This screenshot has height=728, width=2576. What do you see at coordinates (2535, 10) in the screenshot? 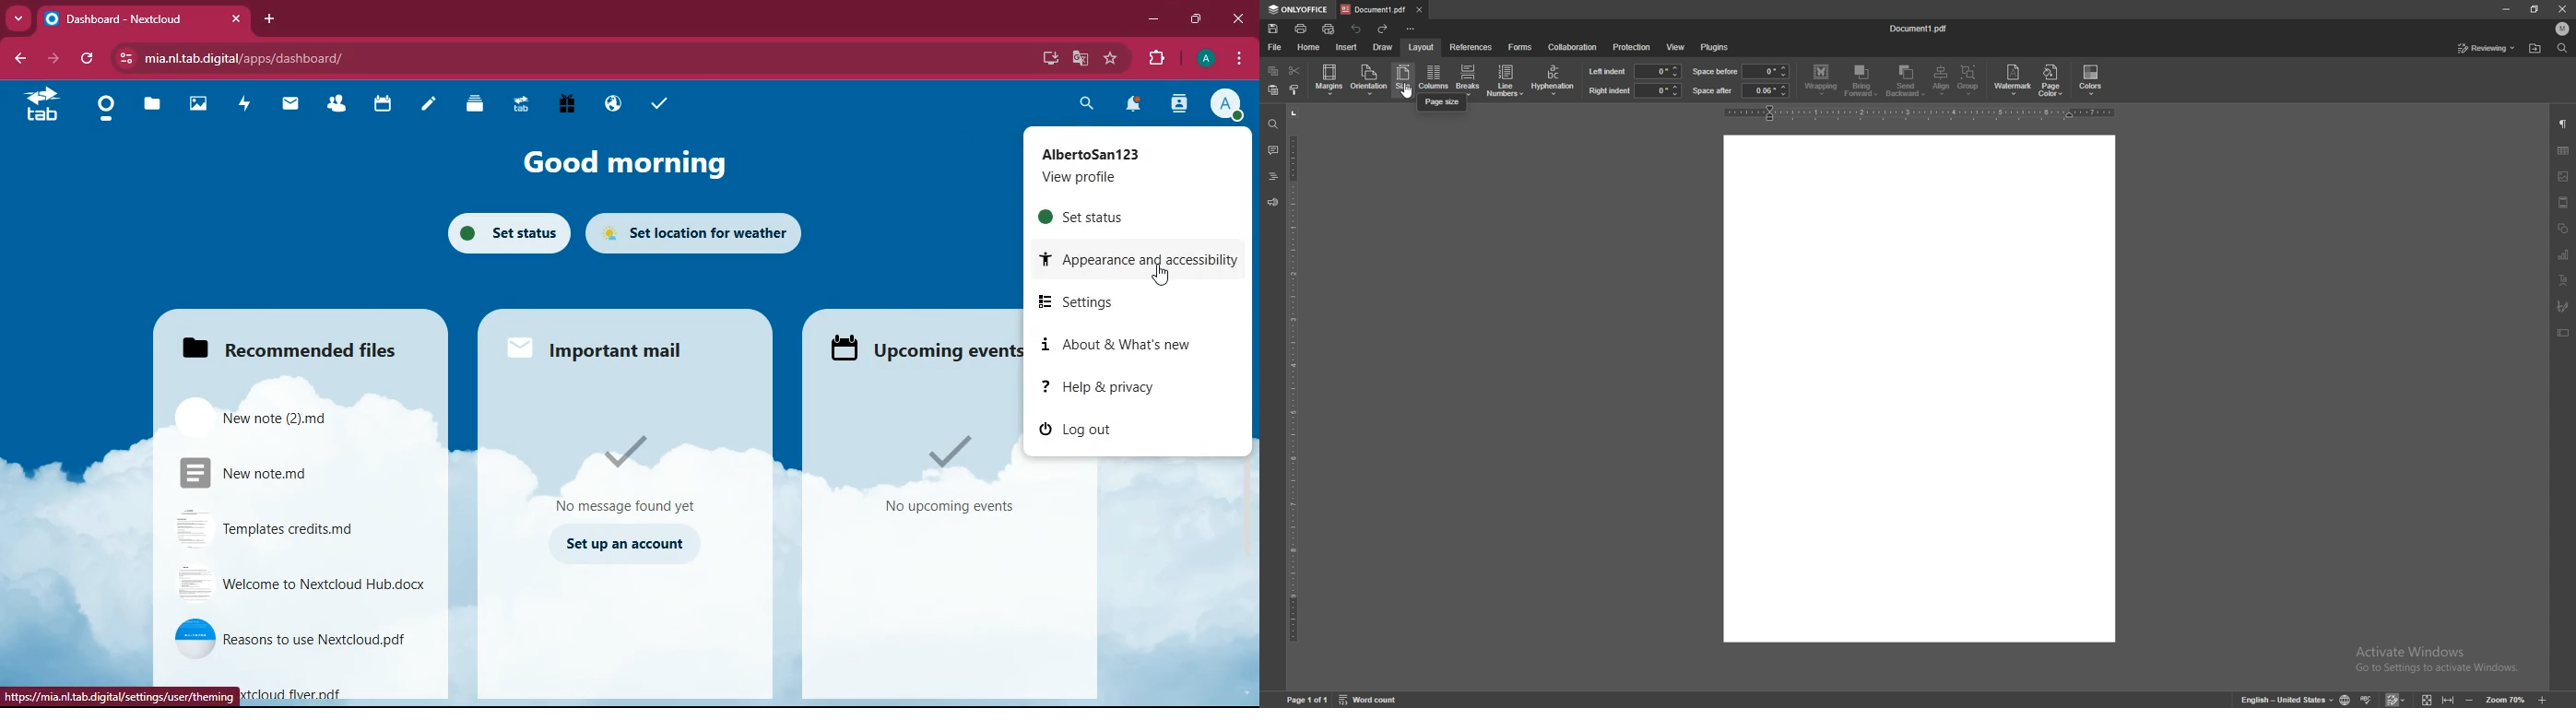
I see `resize` at bounding box center [2535, 10].